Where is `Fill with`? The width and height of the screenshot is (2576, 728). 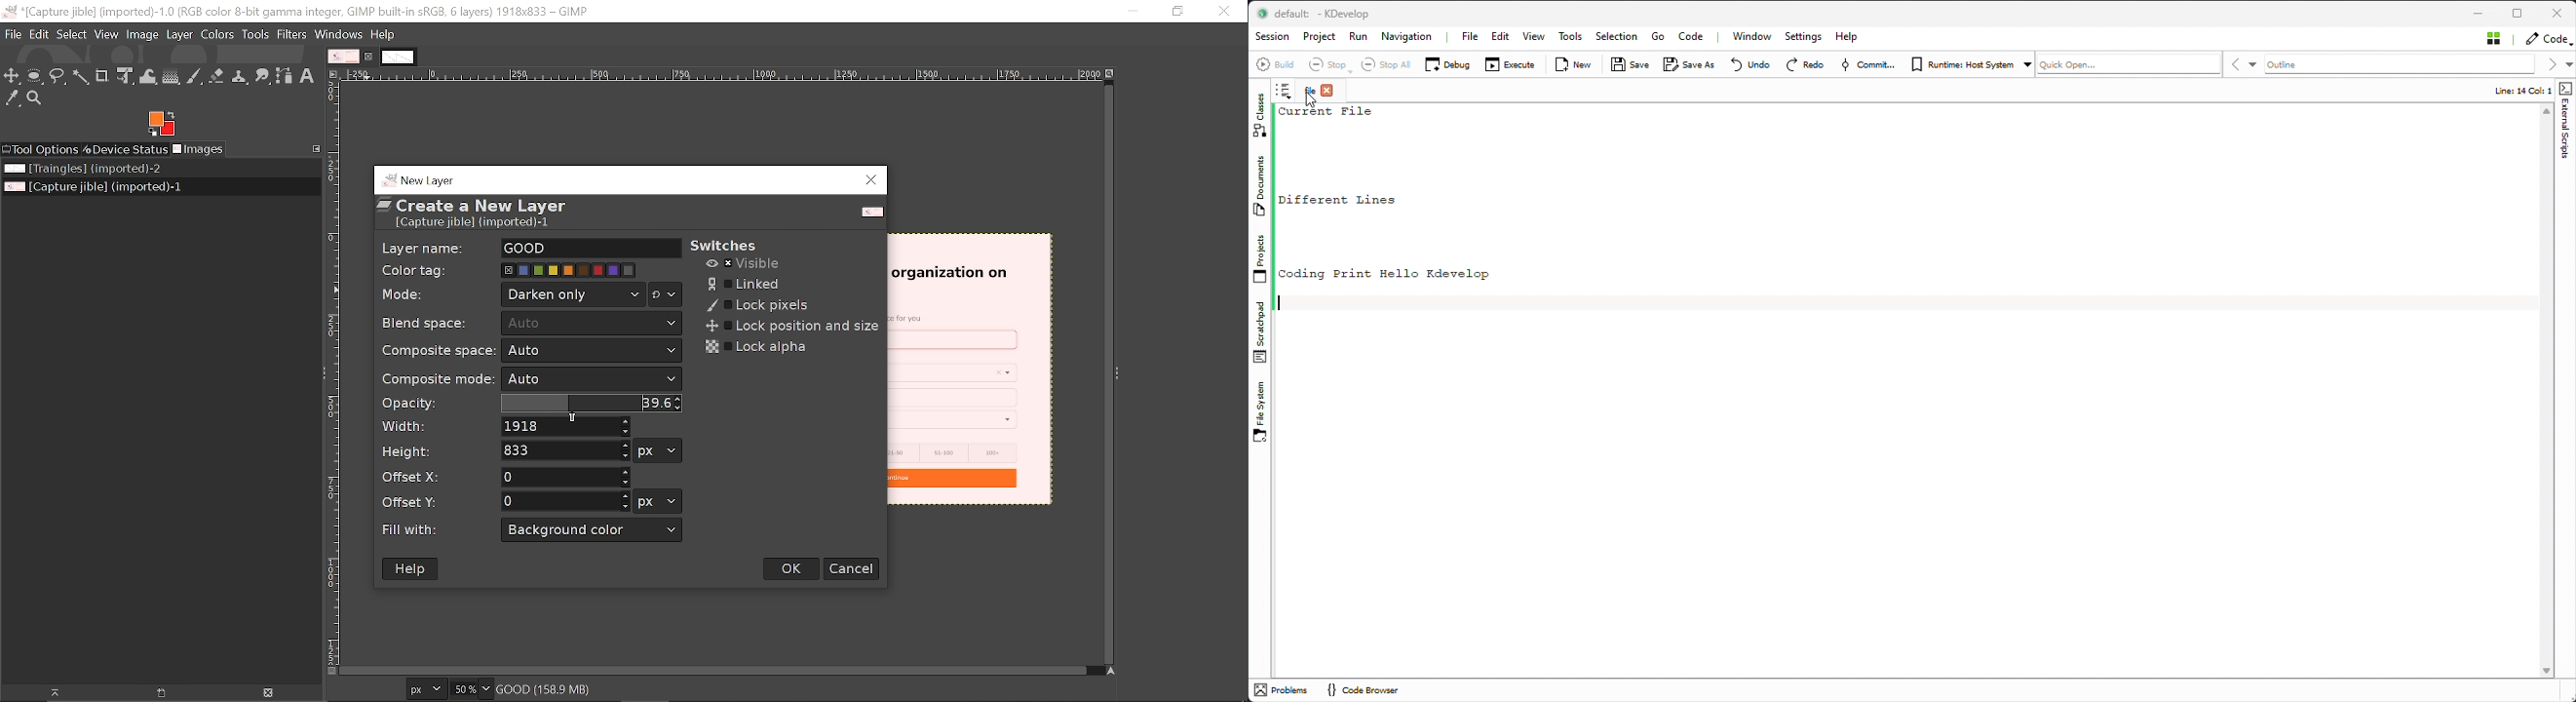 Fill with is located at coordinates (593, 530).